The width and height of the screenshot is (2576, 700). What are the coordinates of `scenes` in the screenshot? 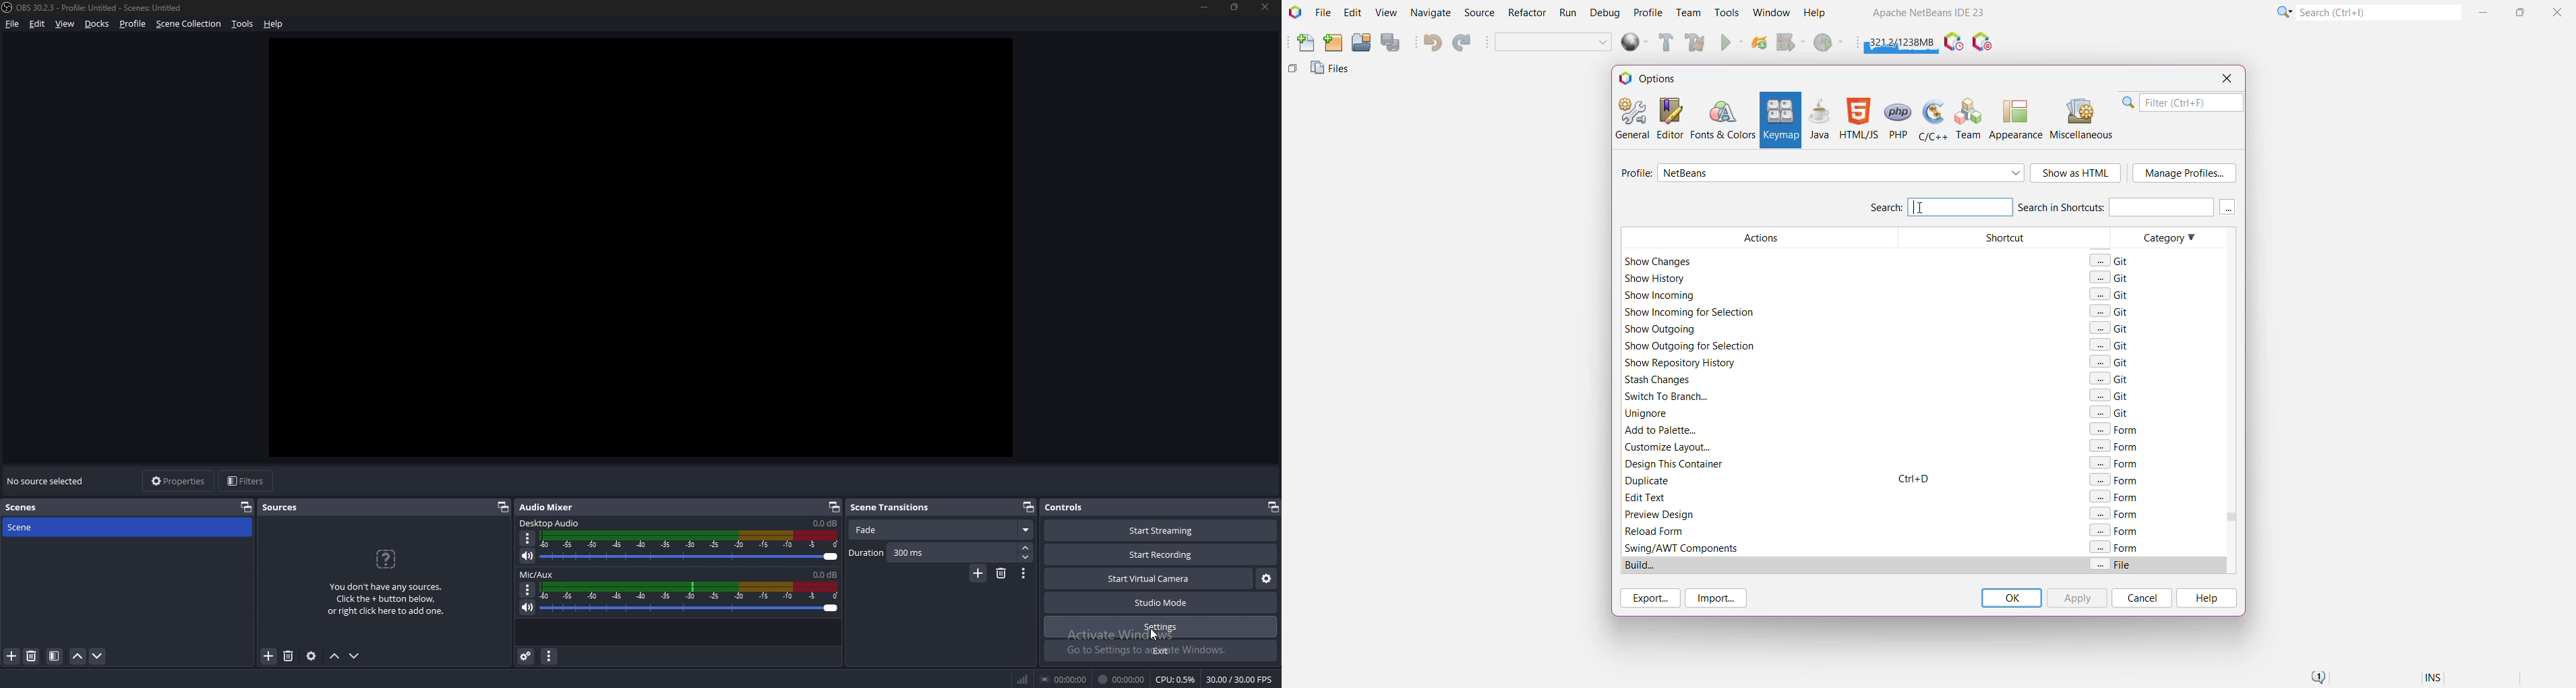 It's located at (27, 507).